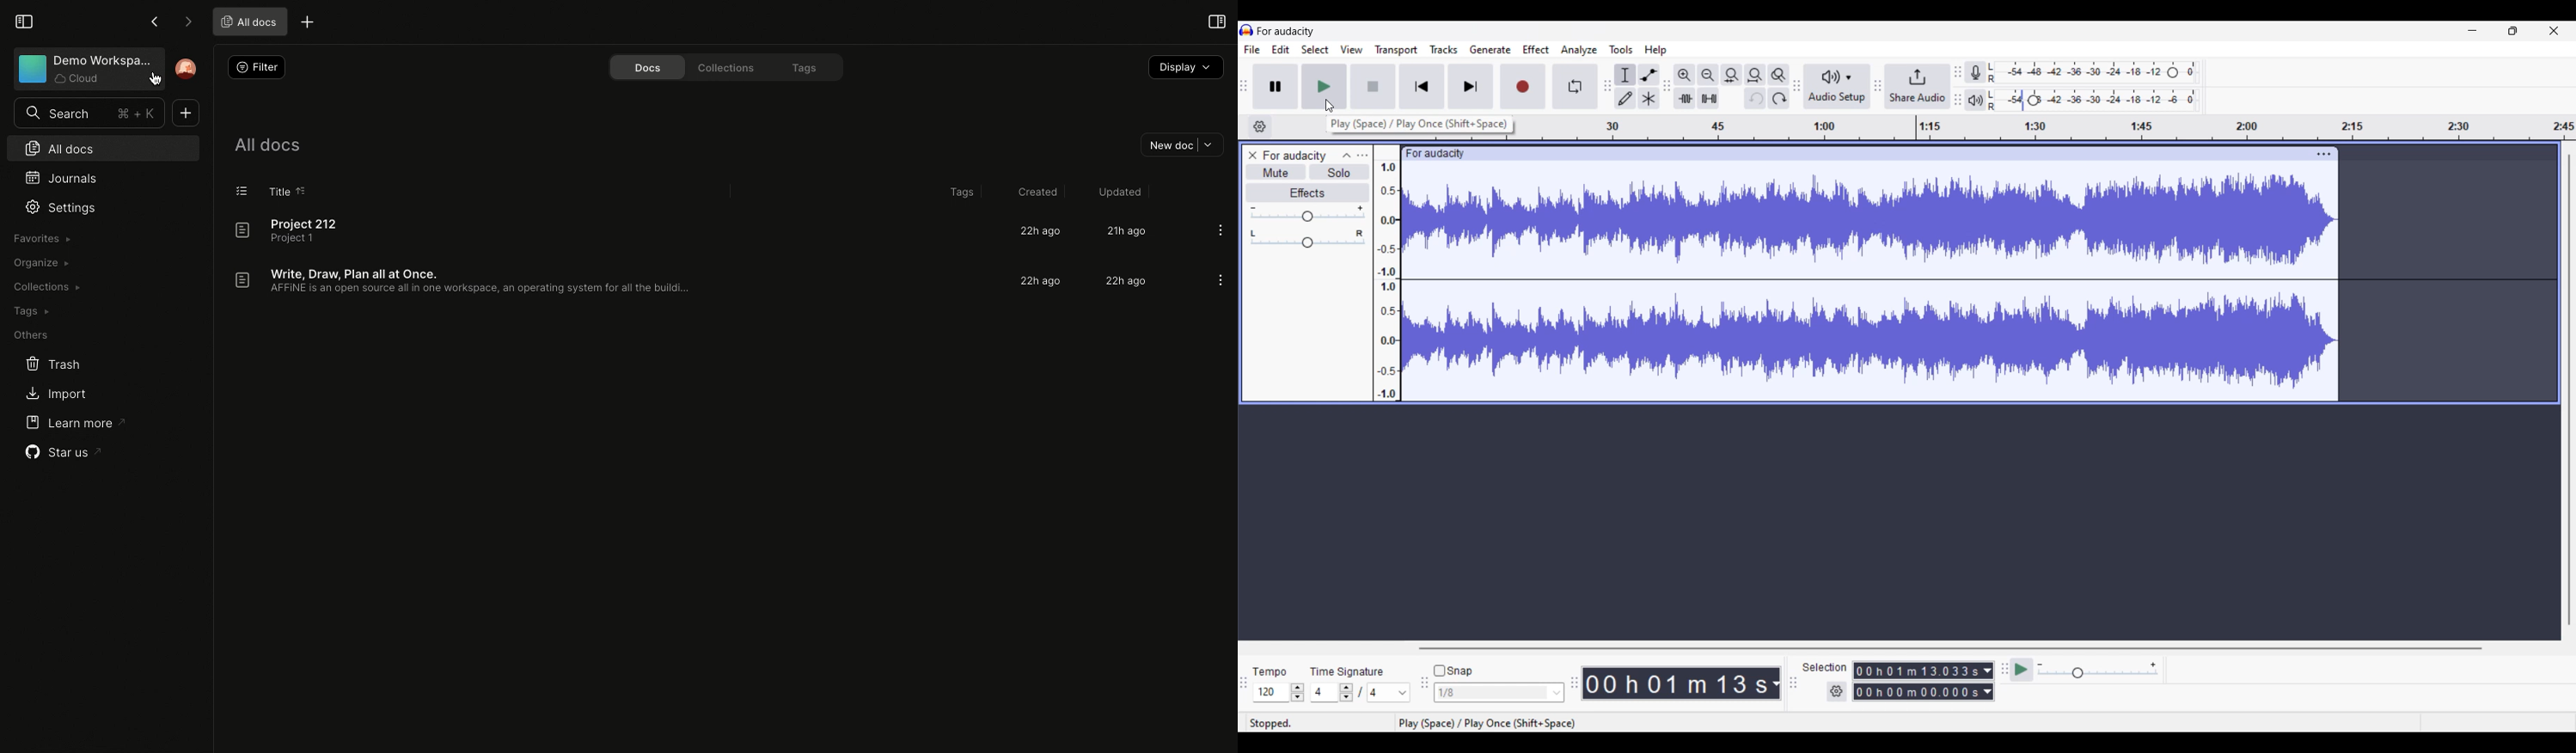 The height and width of the screenshot is (756, 2576). What do you see at coordinates (1756, 75) in the screenshot?
I see `Fit project to width` at bounding box center [1756, 75].